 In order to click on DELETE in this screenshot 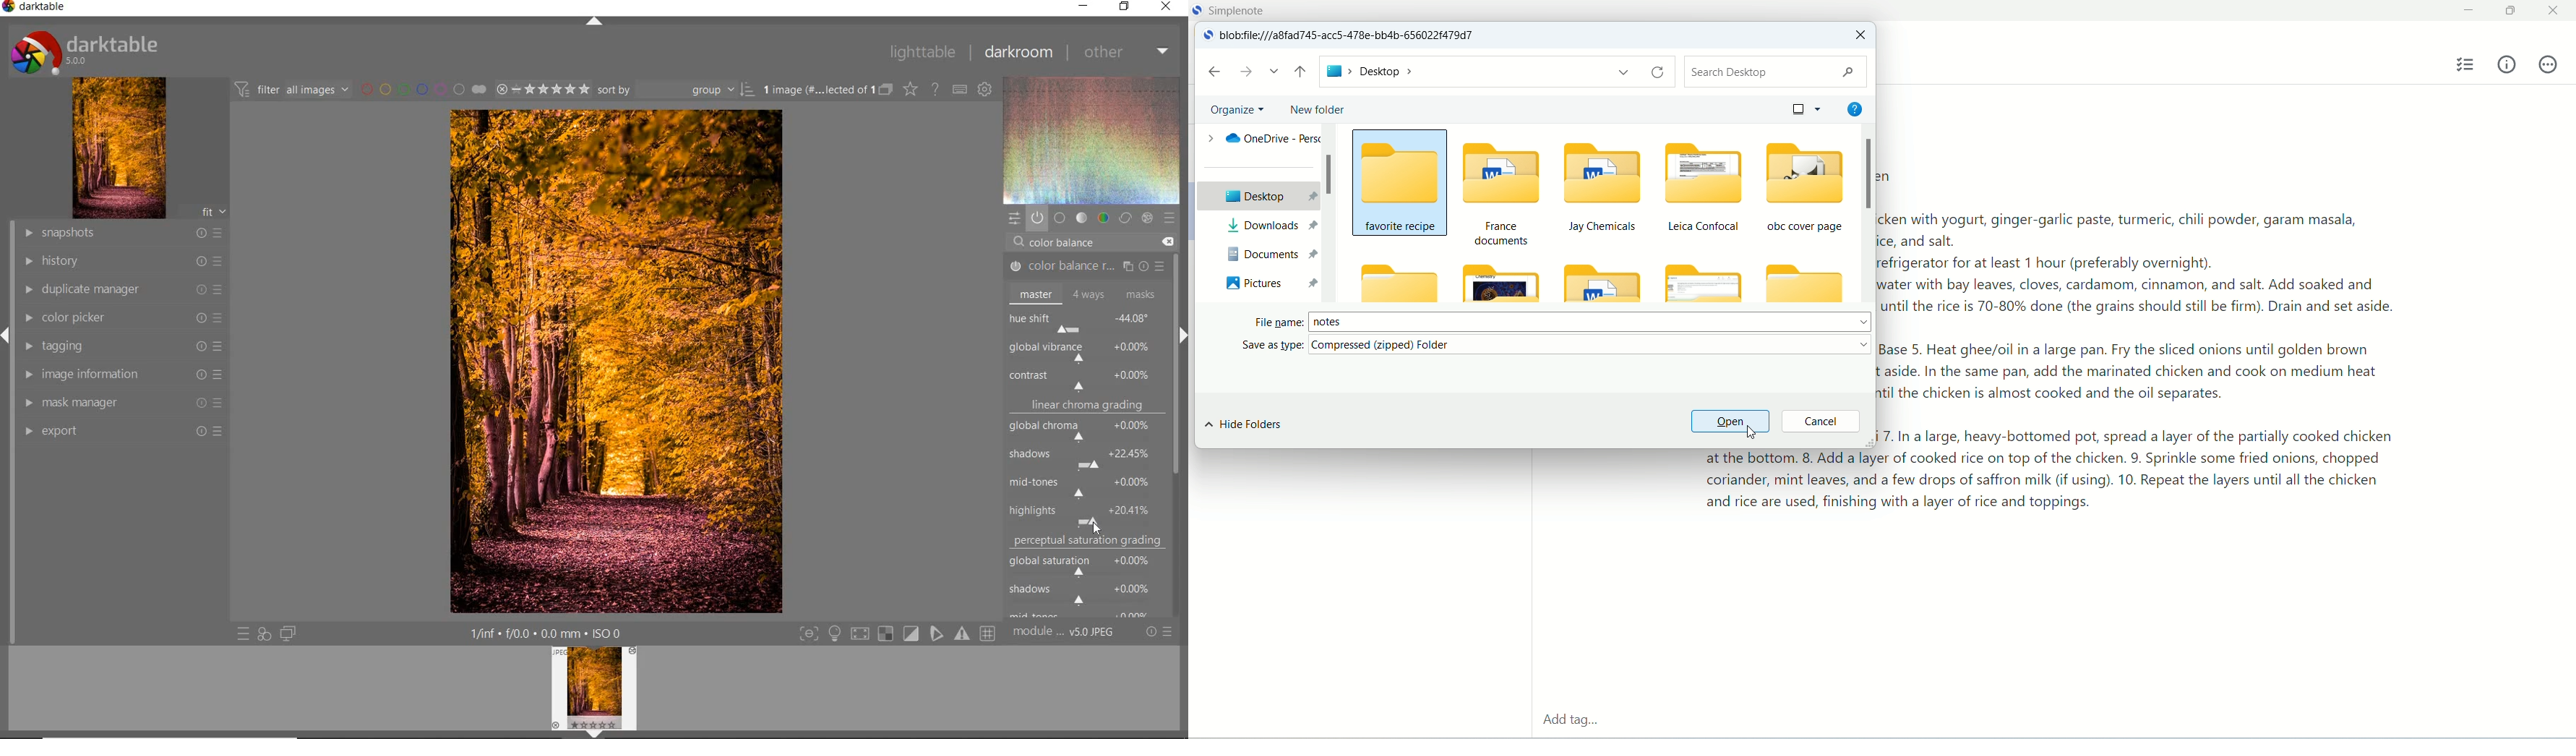, I will do `click(1167, 241)`.